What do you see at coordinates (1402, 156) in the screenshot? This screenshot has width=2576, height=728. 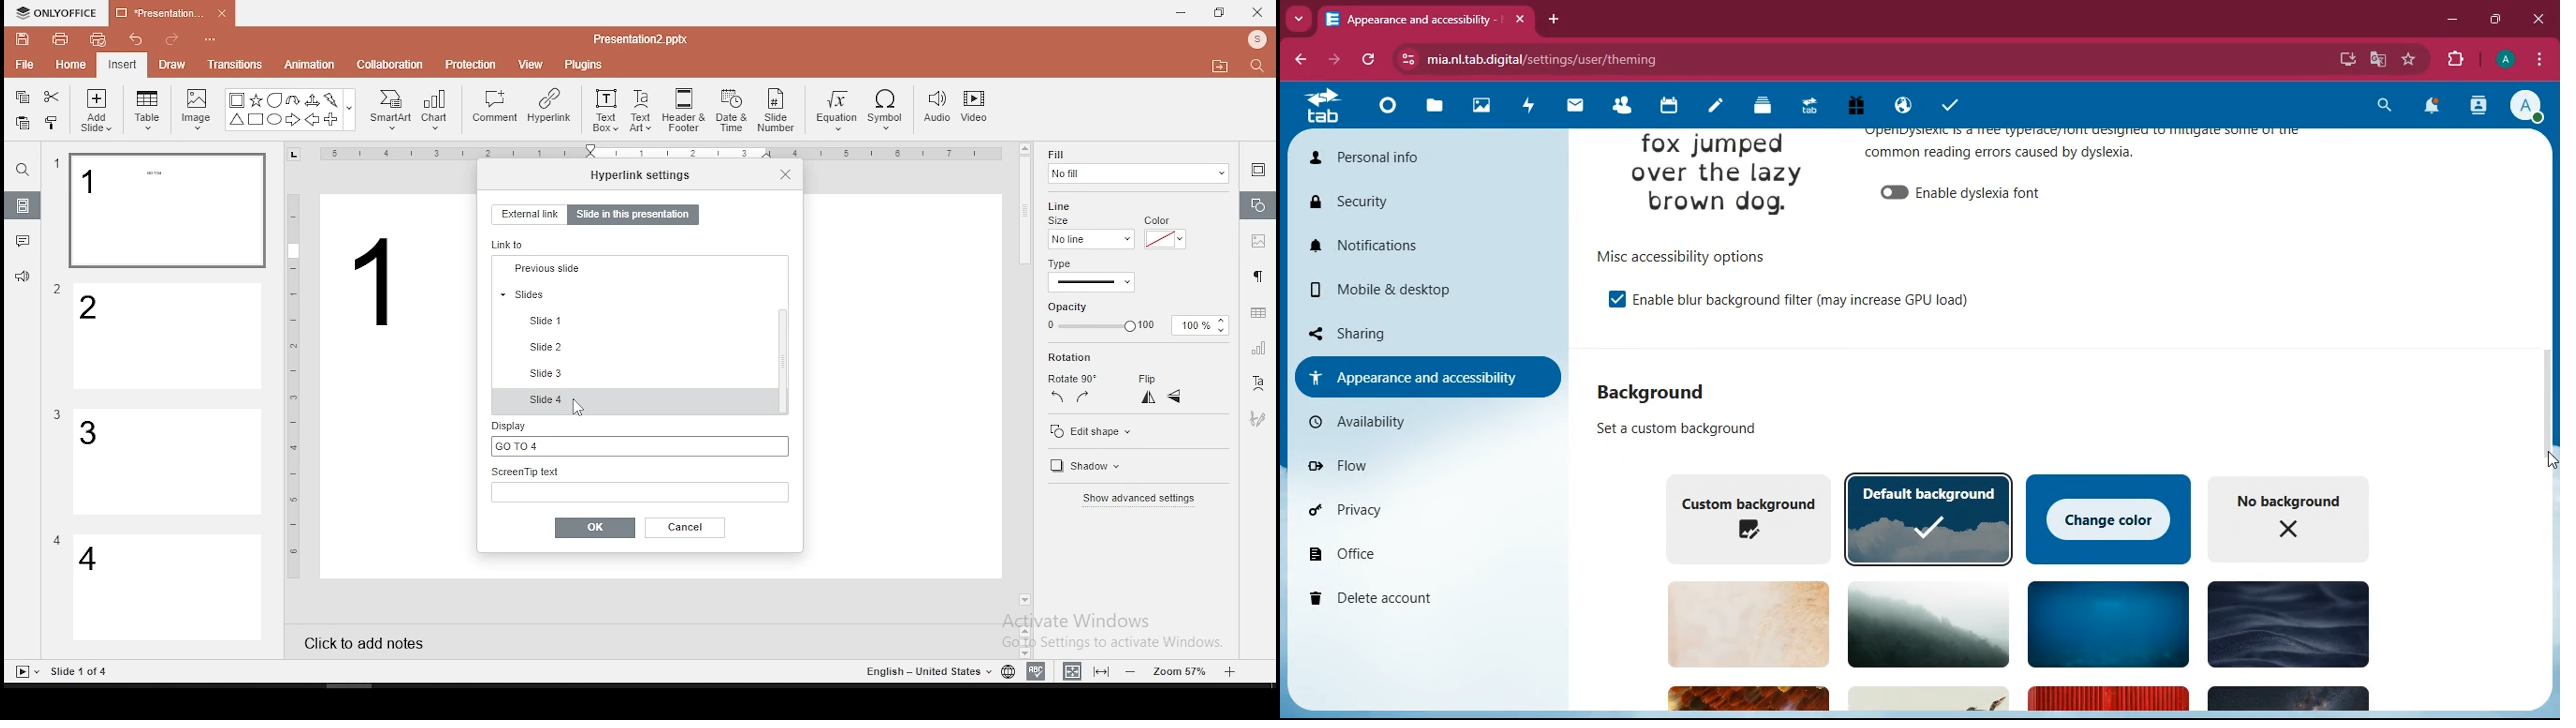 I see `personal info` at bounding box center [1402, 156].